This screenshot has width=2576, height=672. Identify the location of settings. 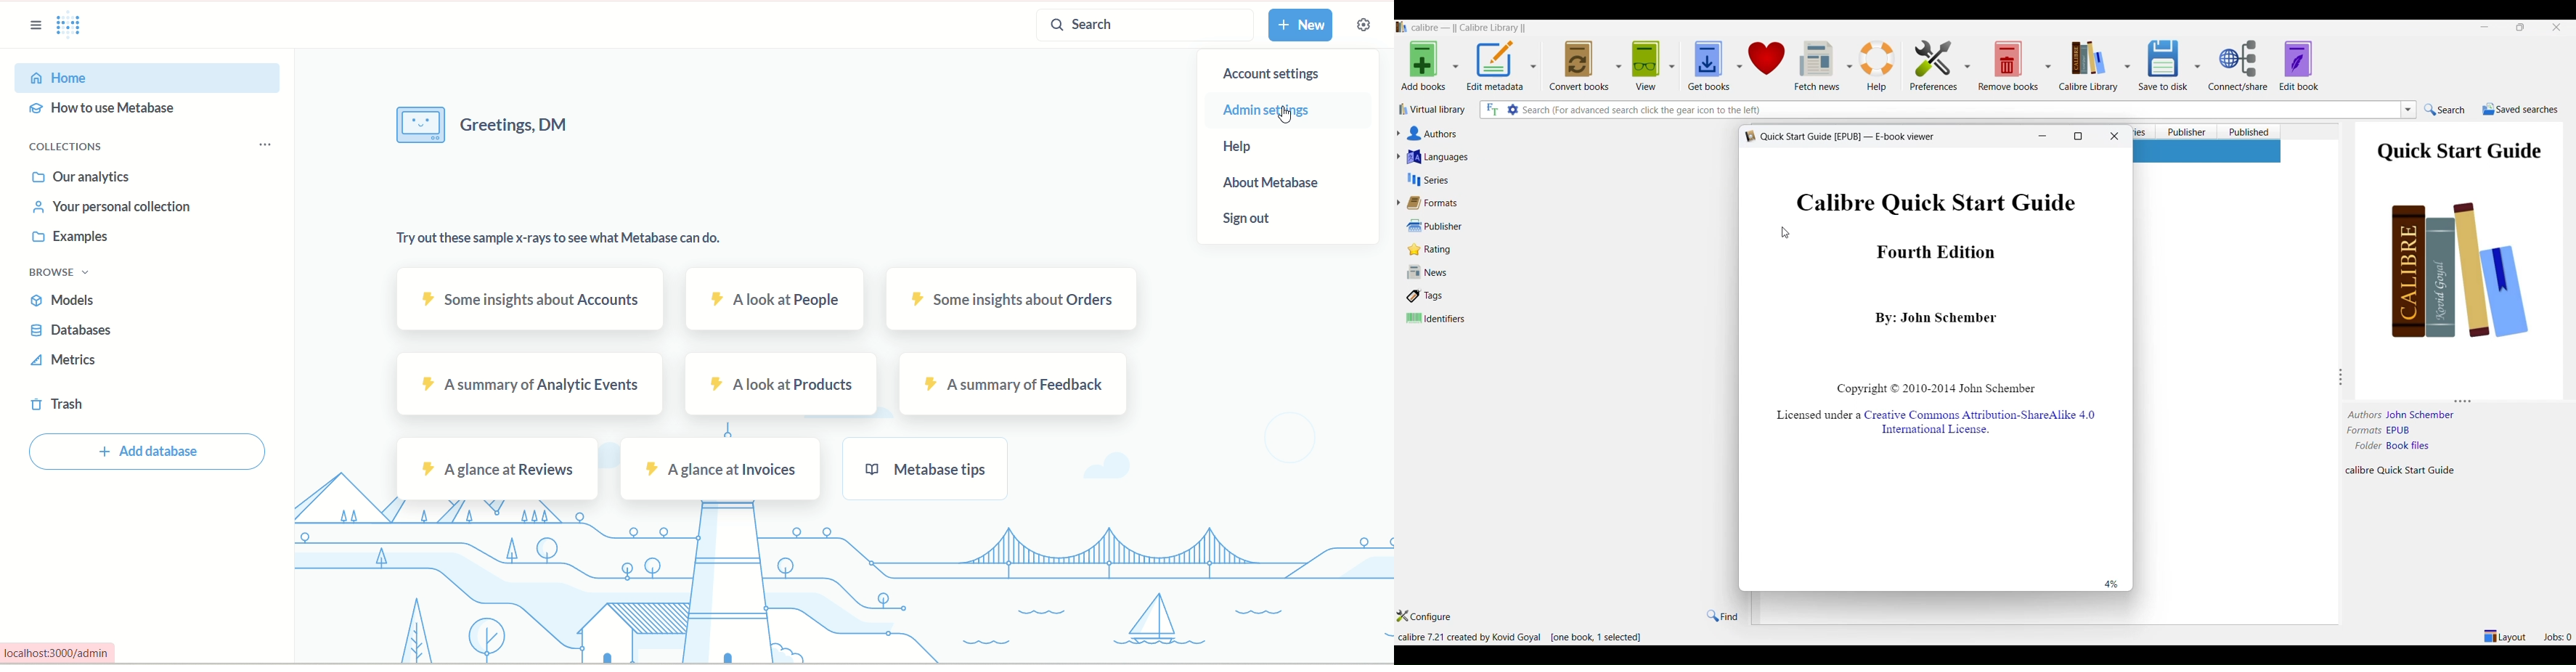
(1364, 24).